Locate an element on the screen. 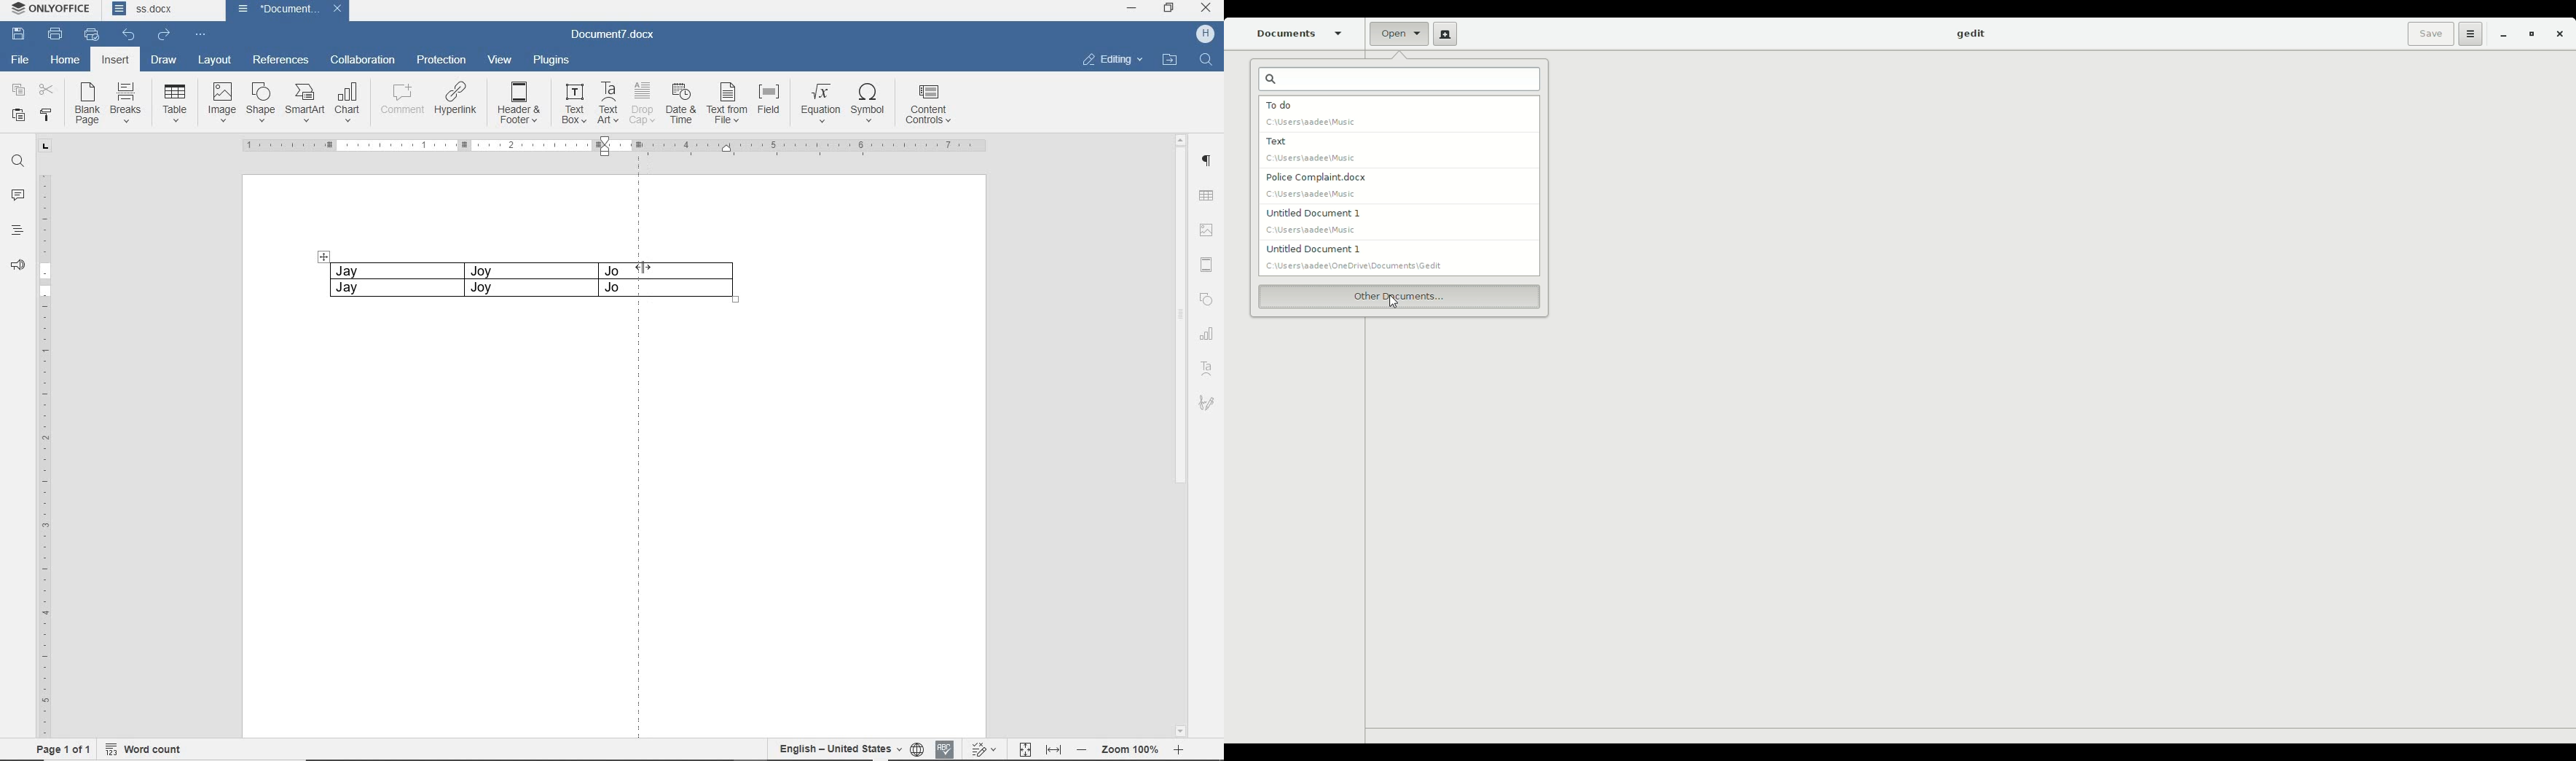  Options is located at coordinates (2468, 34).